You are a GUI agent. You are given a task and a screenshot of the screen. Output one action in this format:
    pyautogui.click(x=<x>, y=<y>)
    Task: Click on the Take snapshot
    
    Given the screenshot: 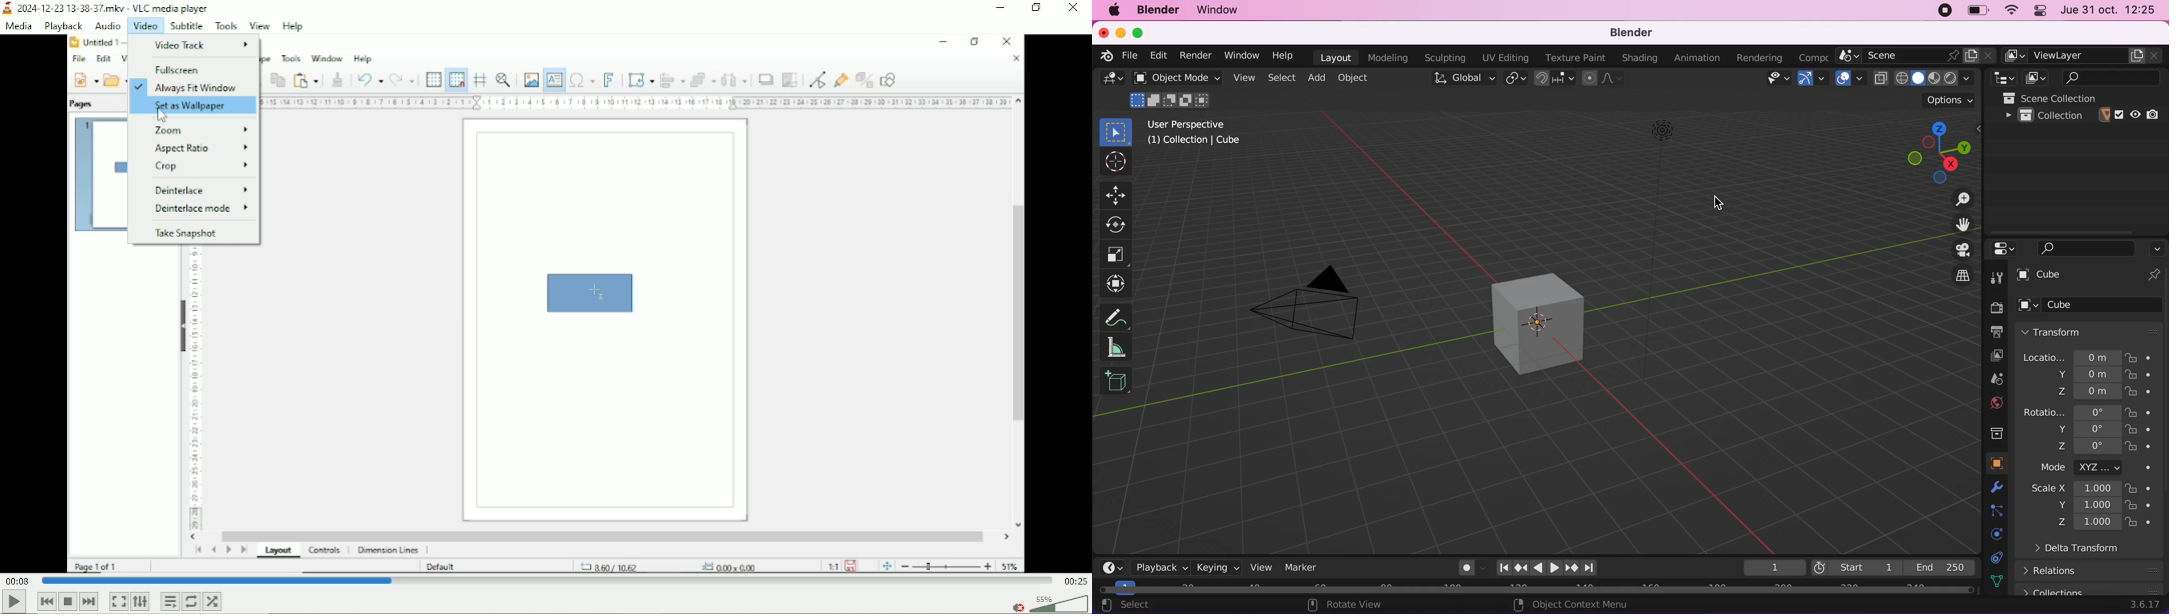 What is the action you would take?
    pyautogui.click(x=187, y=233)
    